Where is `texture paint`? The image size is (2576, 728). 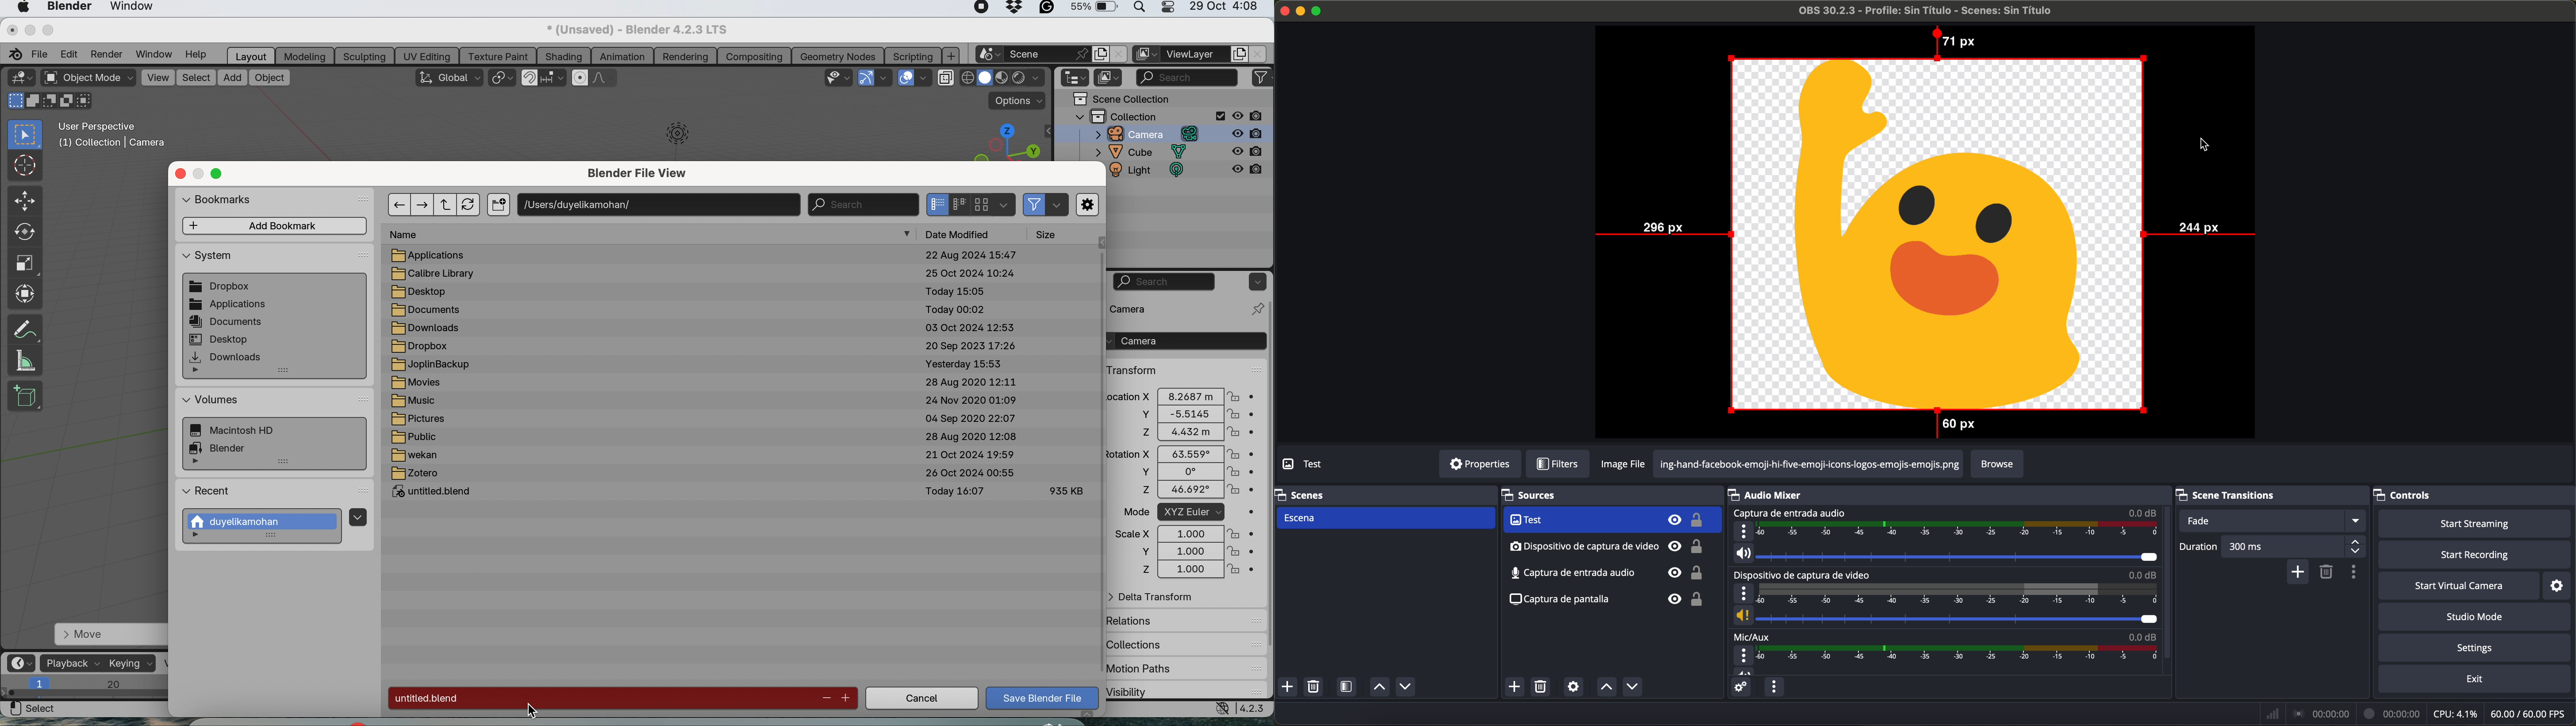 texture paint is located at coordinates (500, 55).